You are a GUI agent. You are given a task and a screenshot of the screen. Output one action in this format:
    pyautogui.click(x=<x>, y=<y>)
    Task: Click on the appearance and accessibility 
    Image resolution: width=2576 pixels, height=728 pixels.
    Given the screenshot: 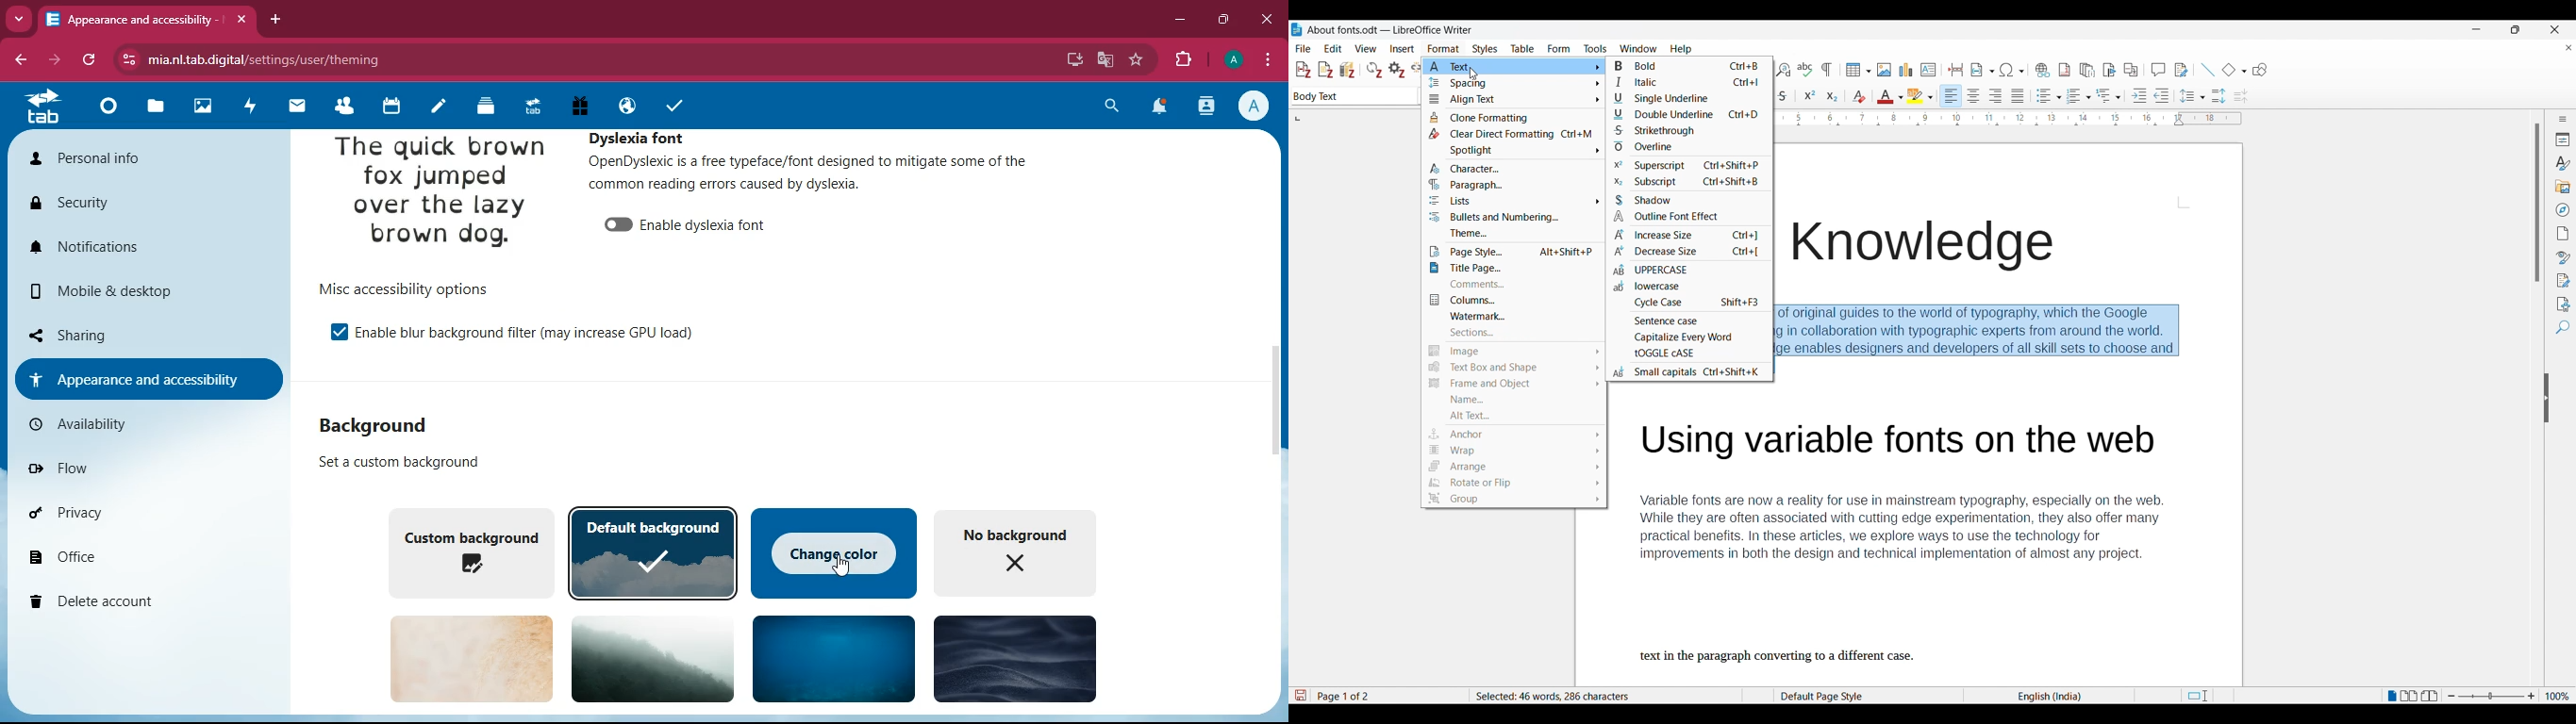 What is the action you would take?
    pyautogui.click(x=146, y=378)
    